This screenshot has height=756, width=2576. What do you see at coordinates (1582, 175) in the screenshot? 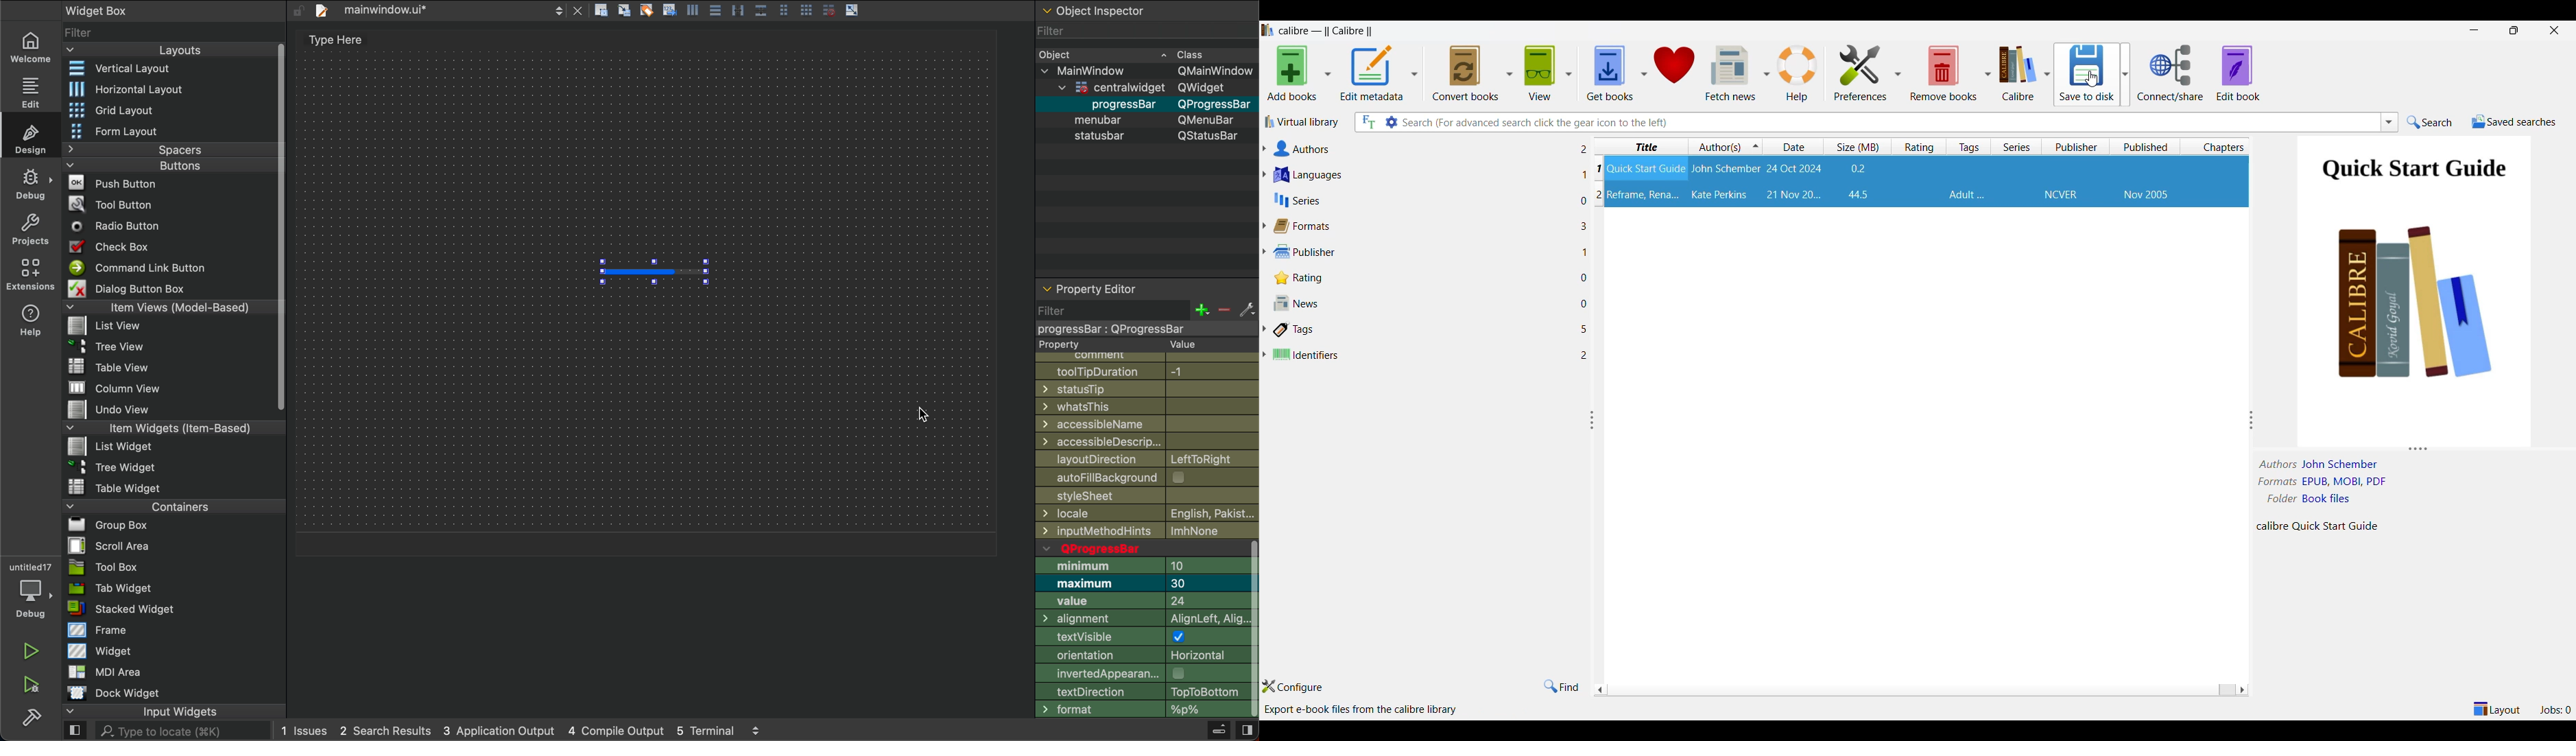
I see `1` at bounding box center [1582, 175].